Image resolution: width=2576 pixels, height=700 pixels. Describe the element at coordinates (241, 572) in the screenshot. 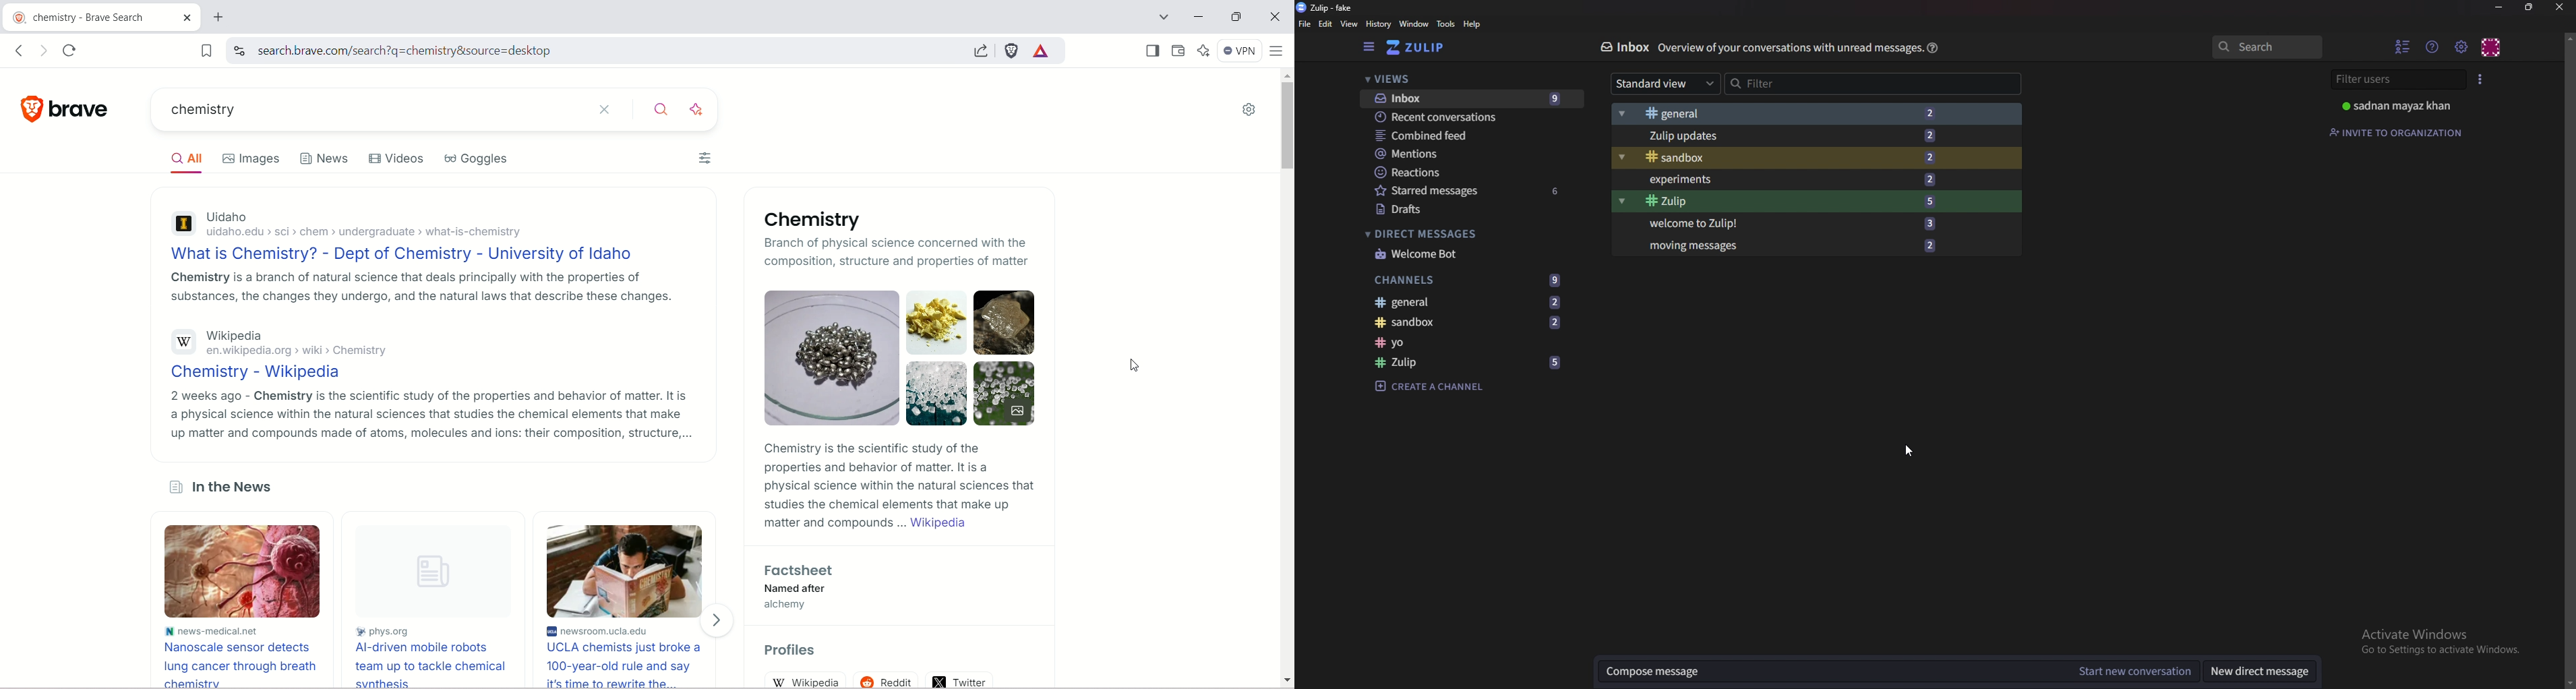

I see `lungs image` at that location.